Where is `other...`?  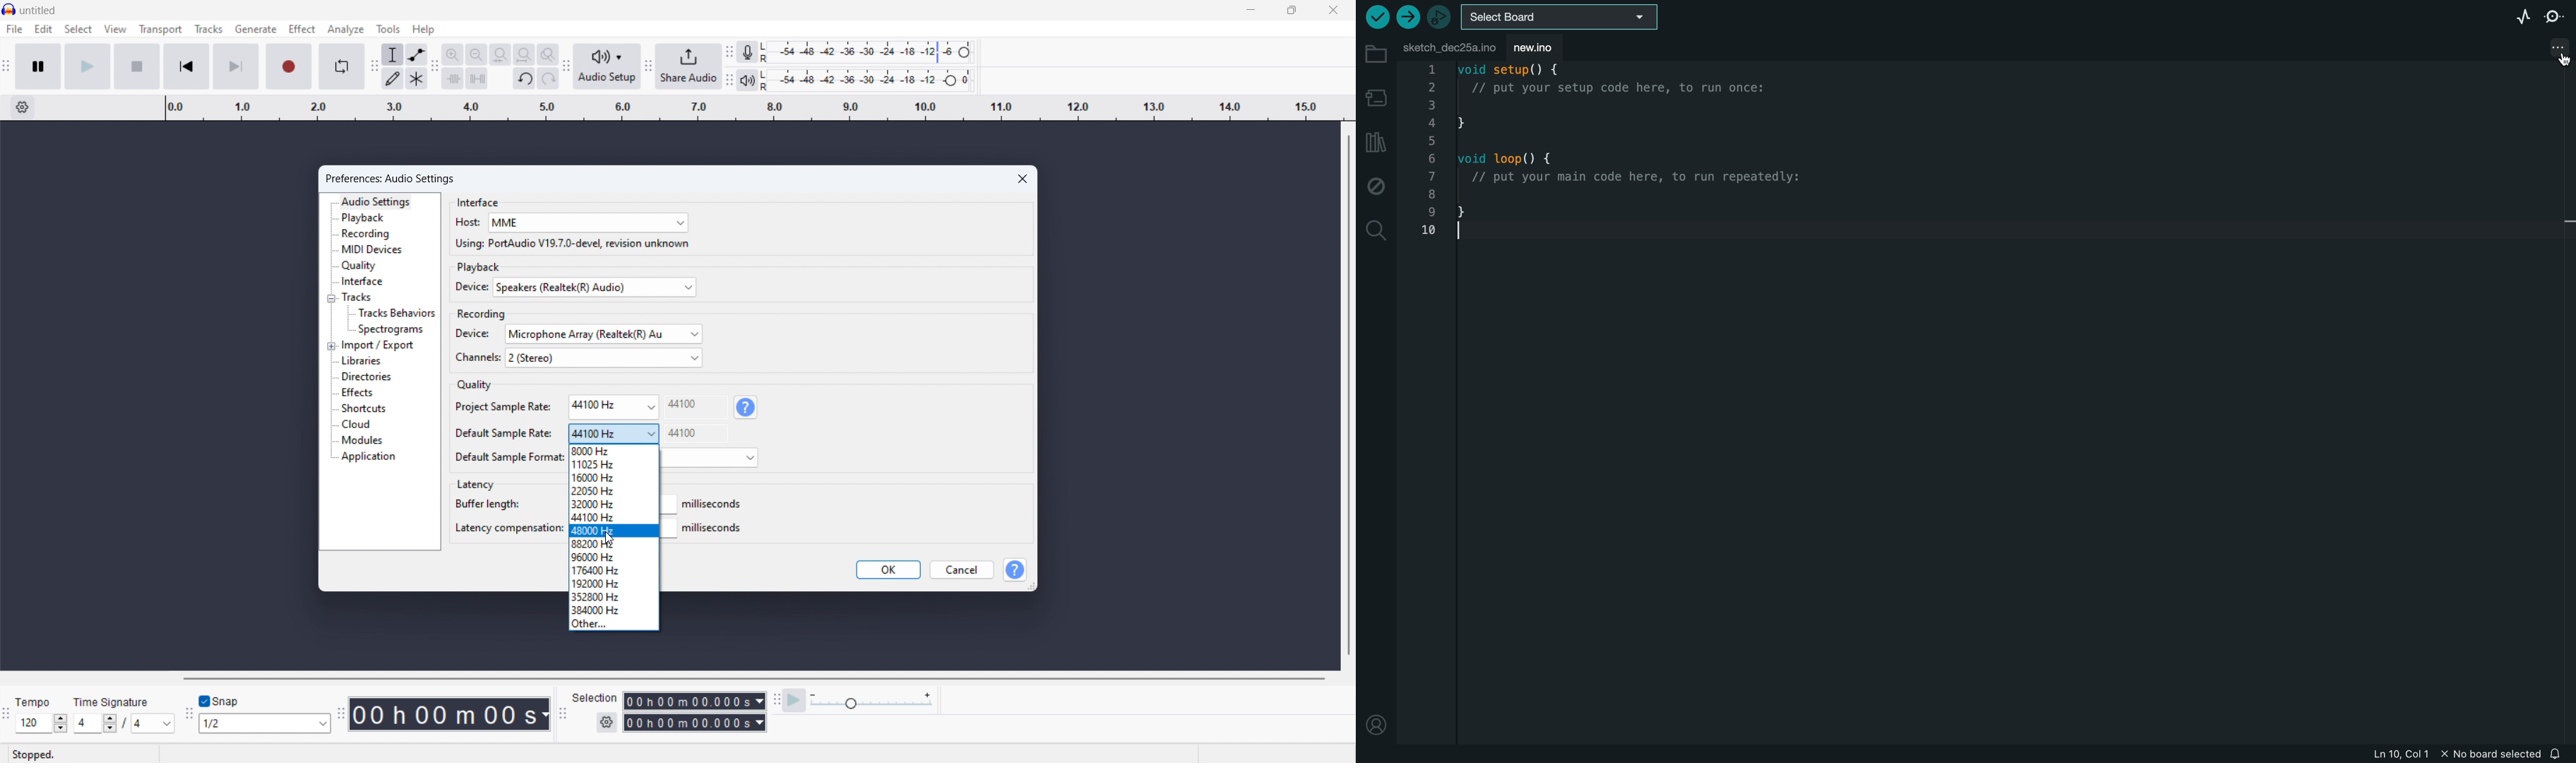 other... is located at coordinates (614, 624).